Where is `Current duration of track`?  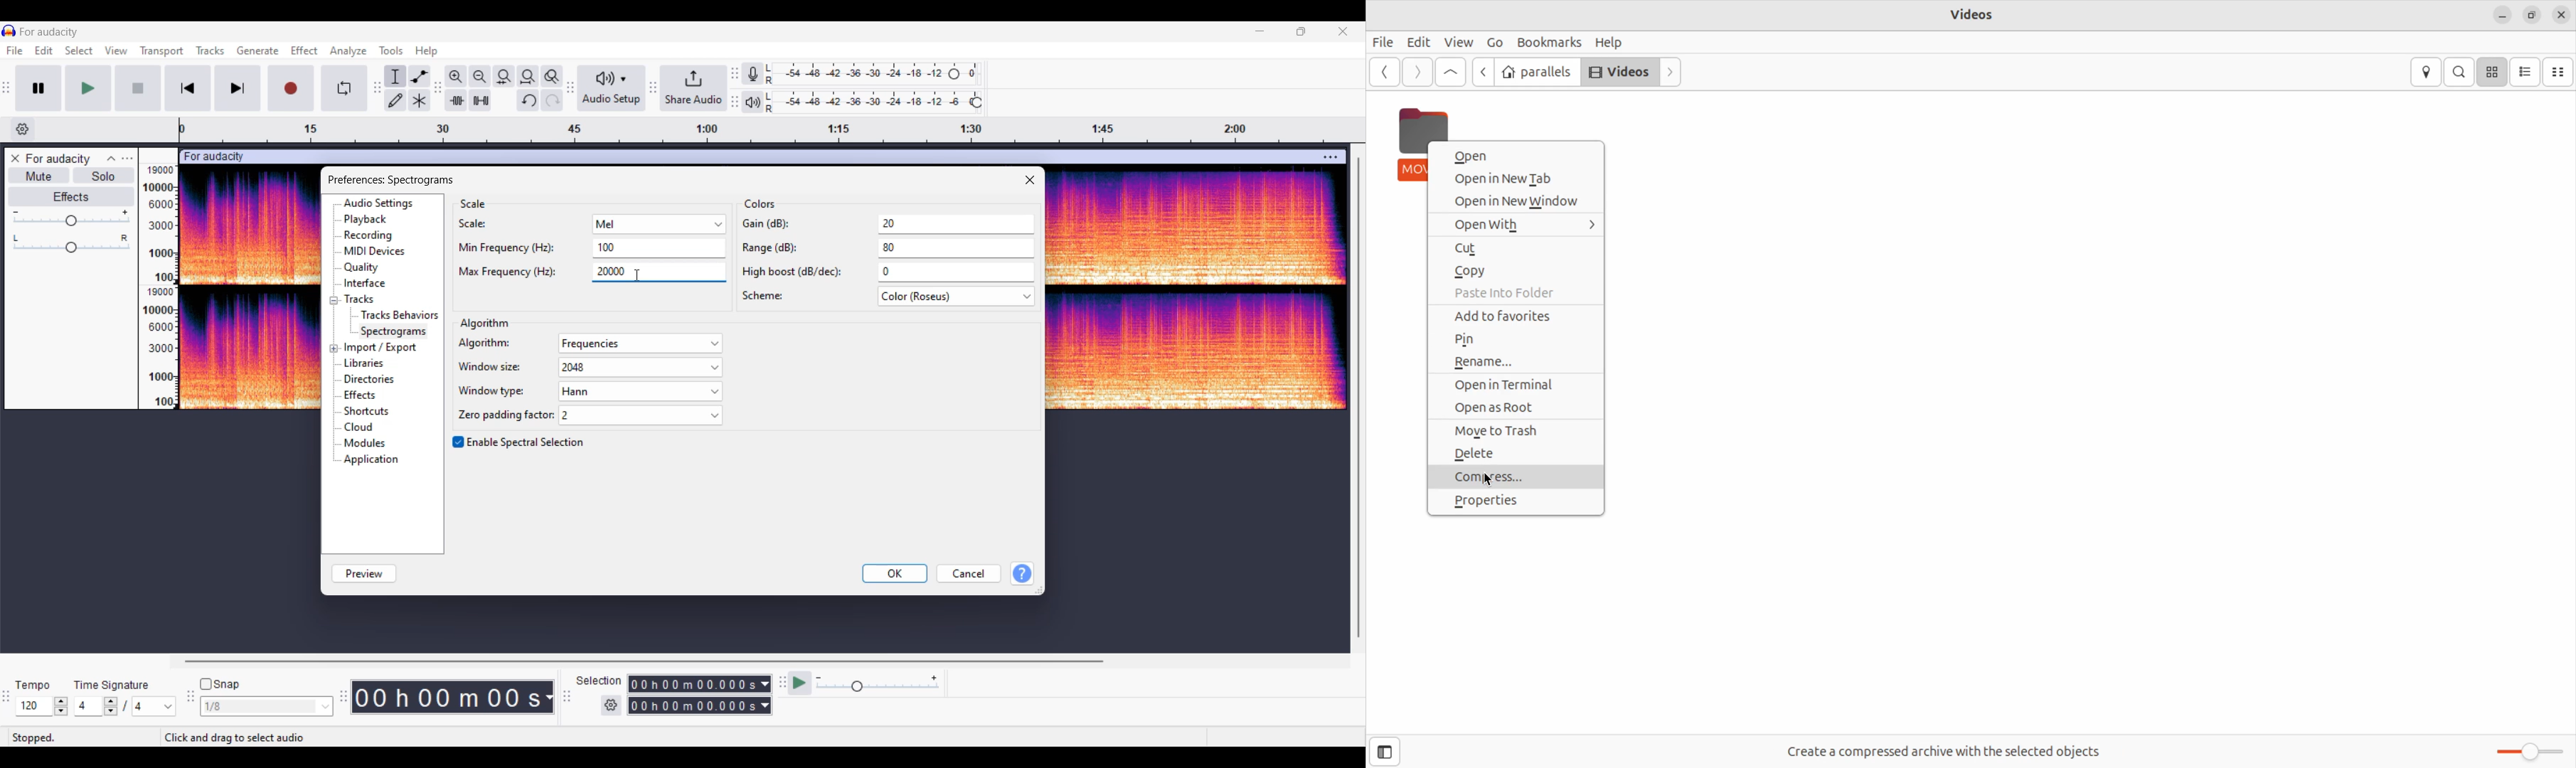
Current duration of track is located at coordinates (446, 697).